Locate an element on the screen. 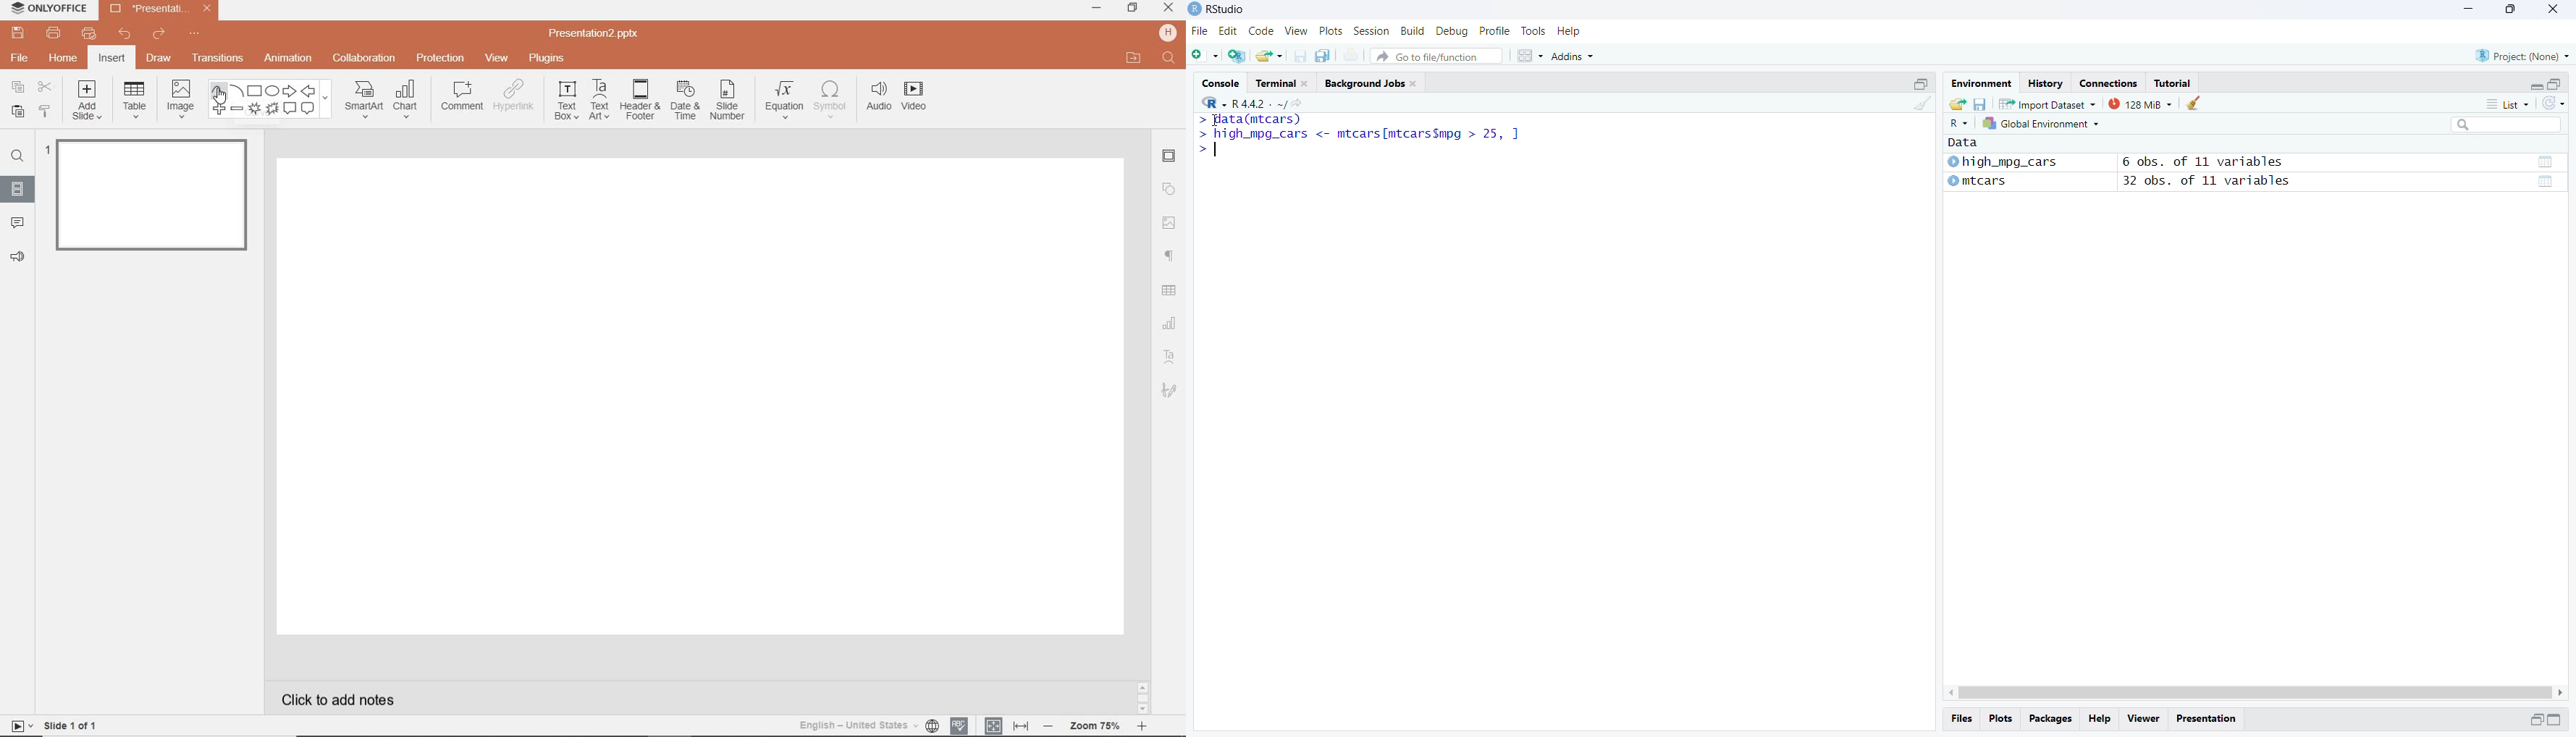 The width and height of the screenshot is (2576, 756). minimize is located at coordinates (2470, 8).